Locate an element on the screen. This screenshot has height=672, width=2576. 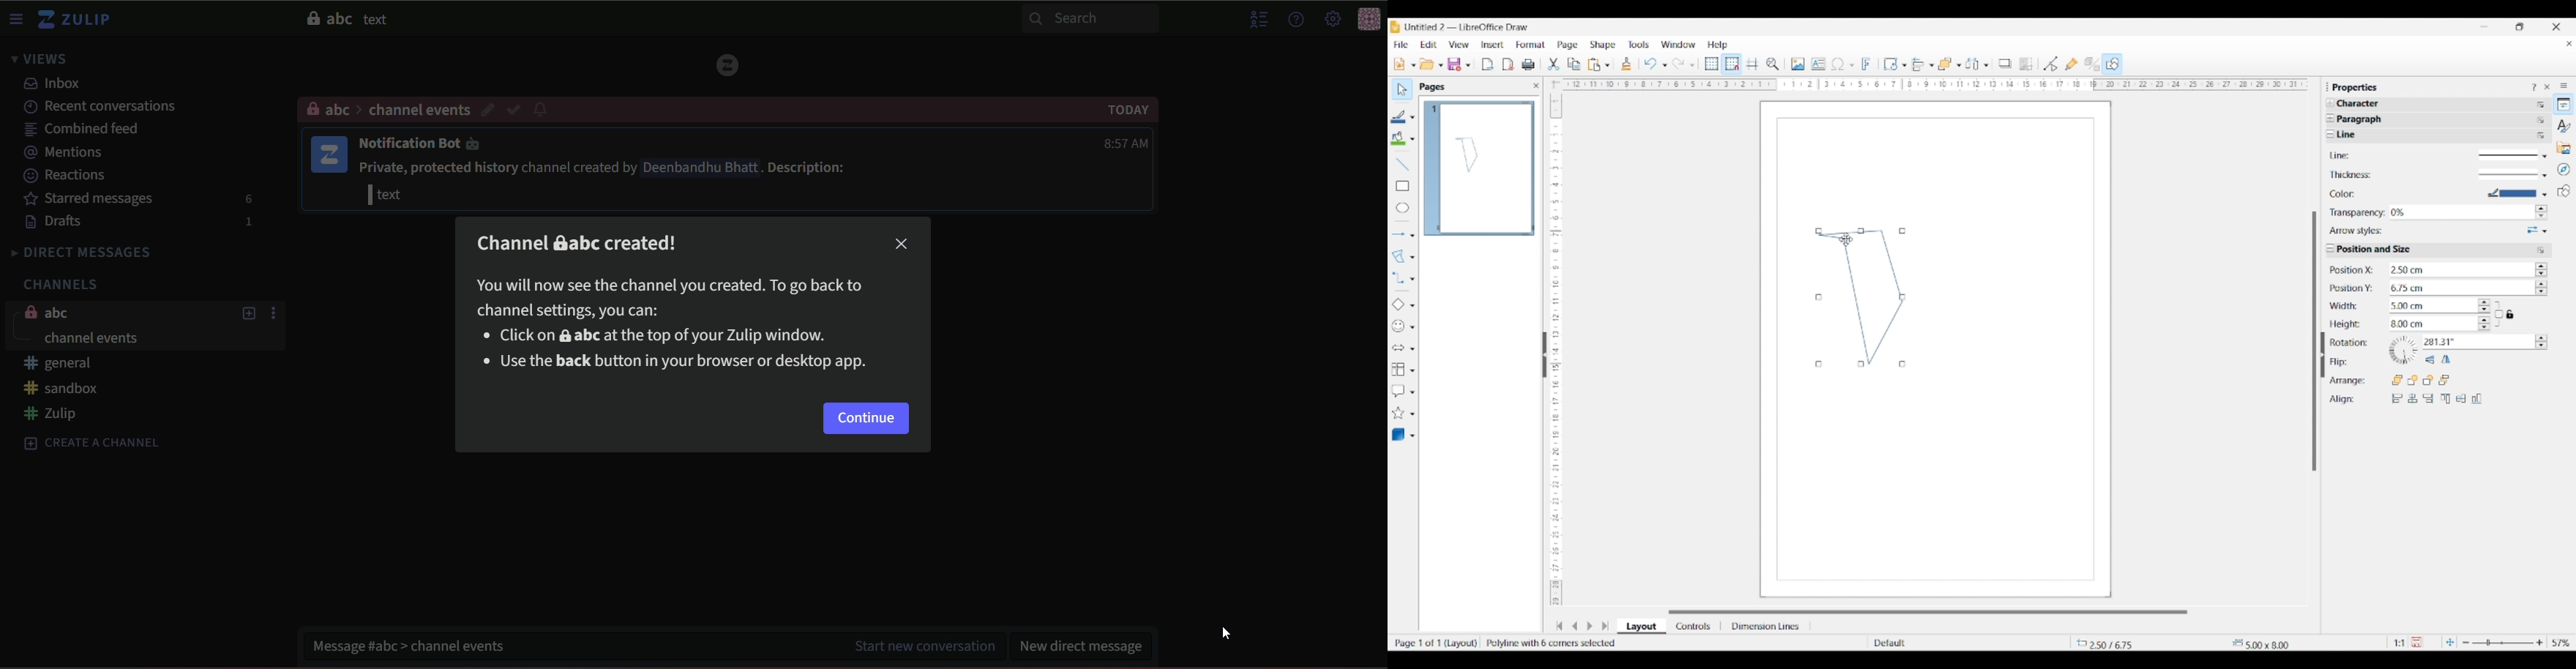
Display grid is located at coordinates (1711, 64).